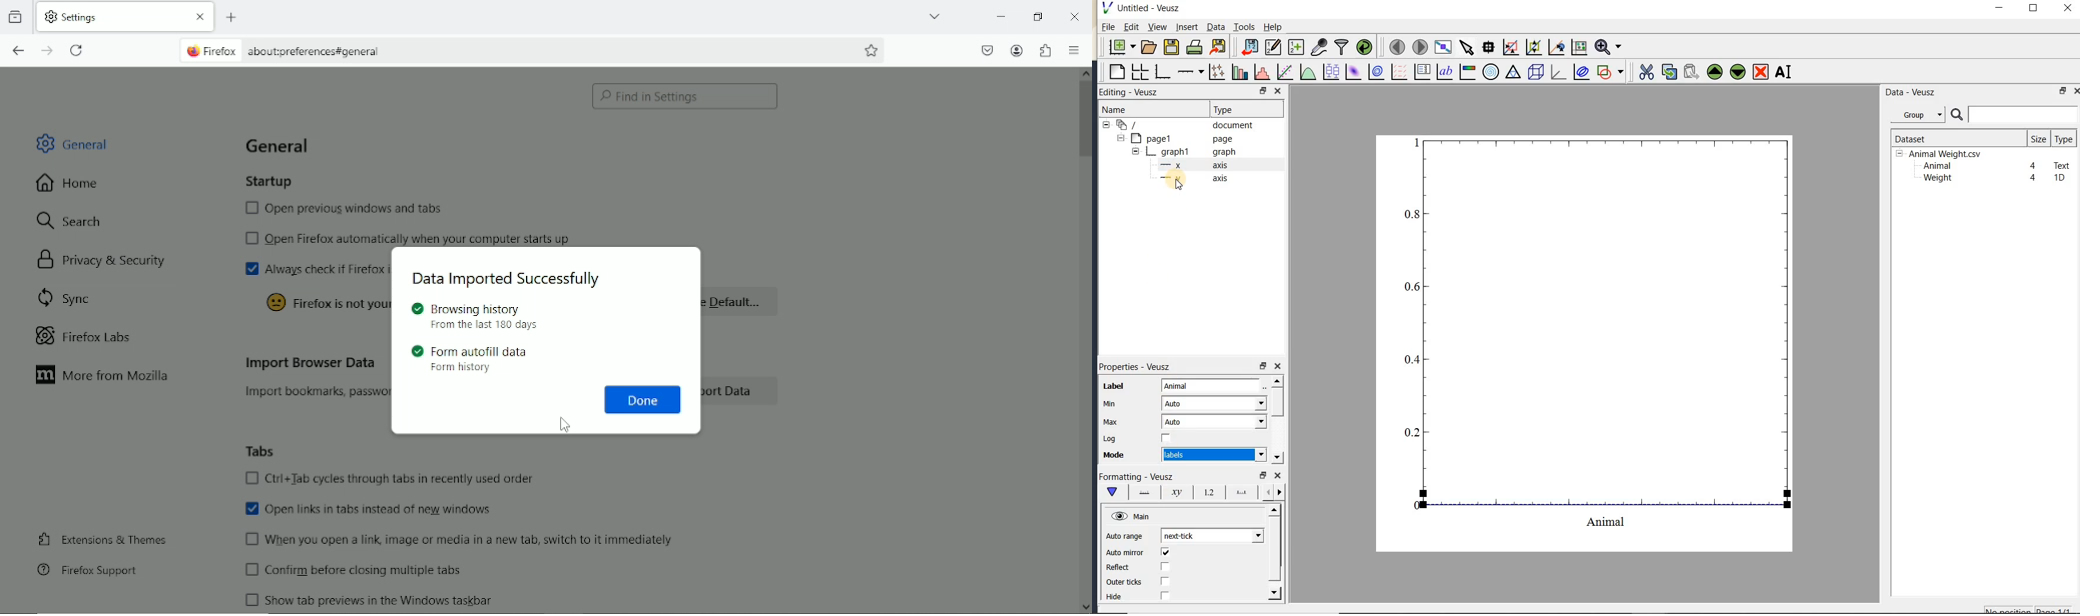 This screenshot has height=616, width=2100. What do you see at coordinates (1178, 153) in the screenshot?
I see `graph1` at bounding box center [1178, 153].